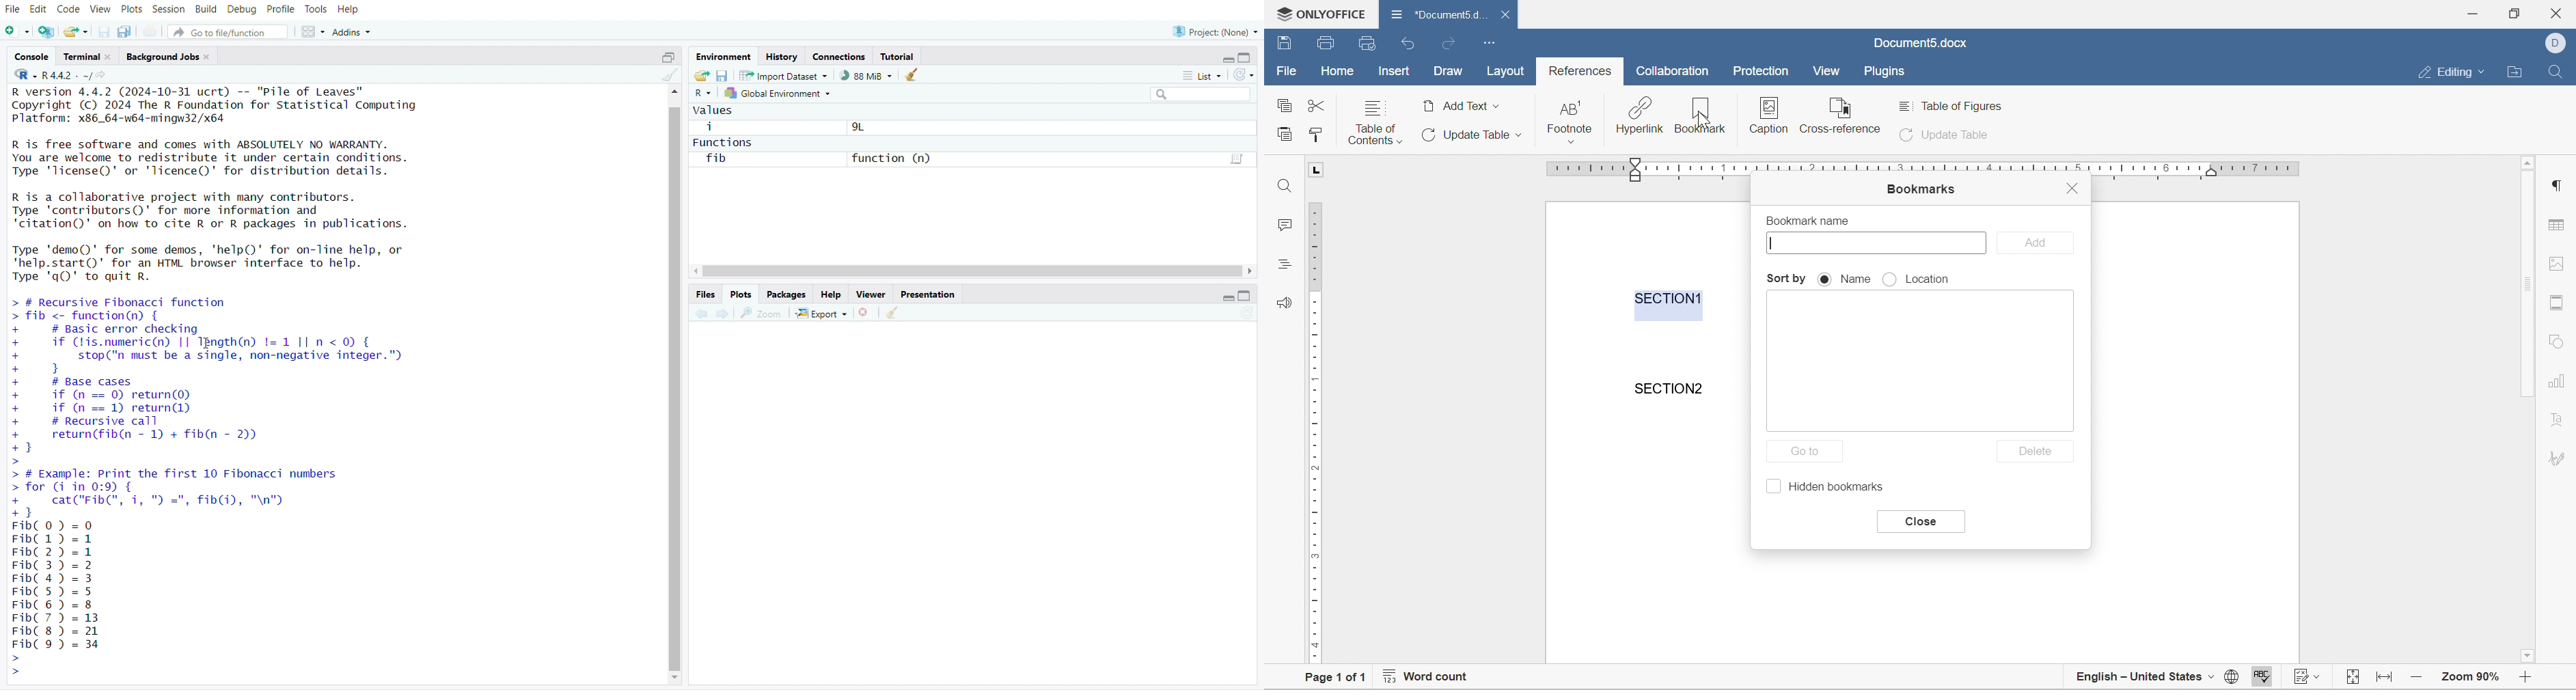 This screenshot has width=2576, height=700. Describe the element at coordinates (1330, 679) in the screenshot. I see `page 1 of 1` at that location.